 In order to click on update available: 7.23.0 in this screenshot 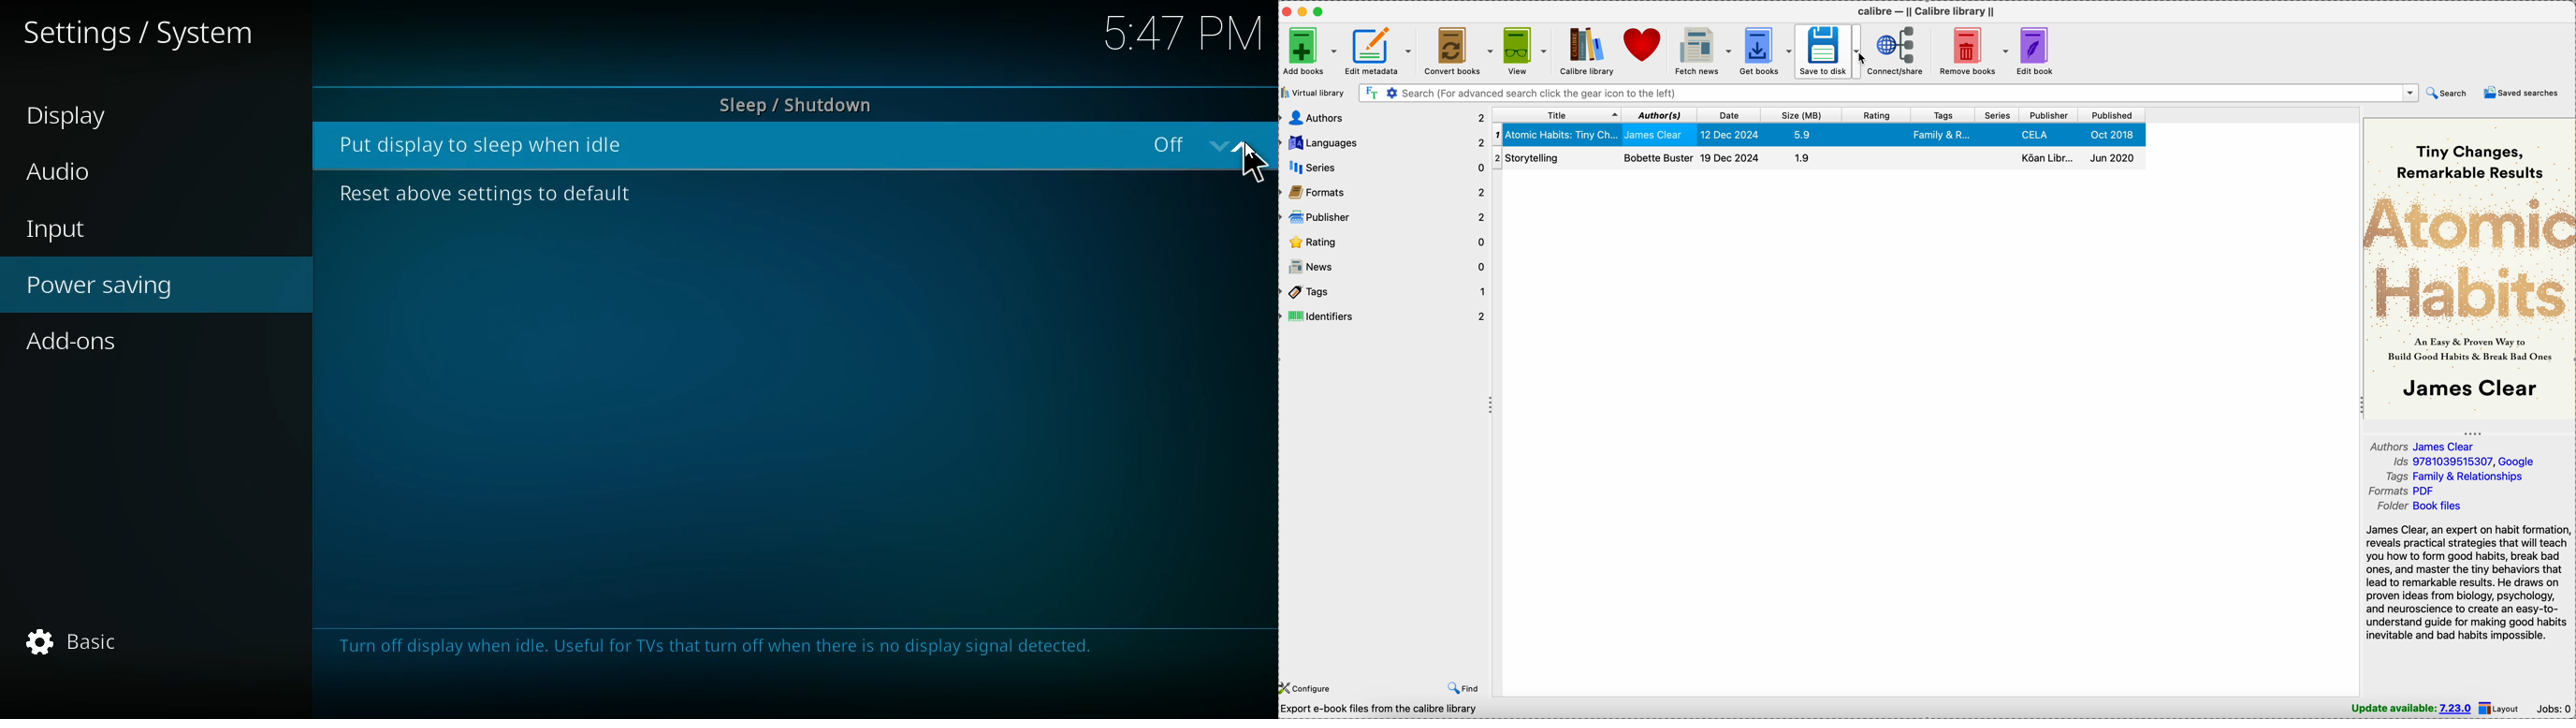, I will do `click(2413, 709)`.